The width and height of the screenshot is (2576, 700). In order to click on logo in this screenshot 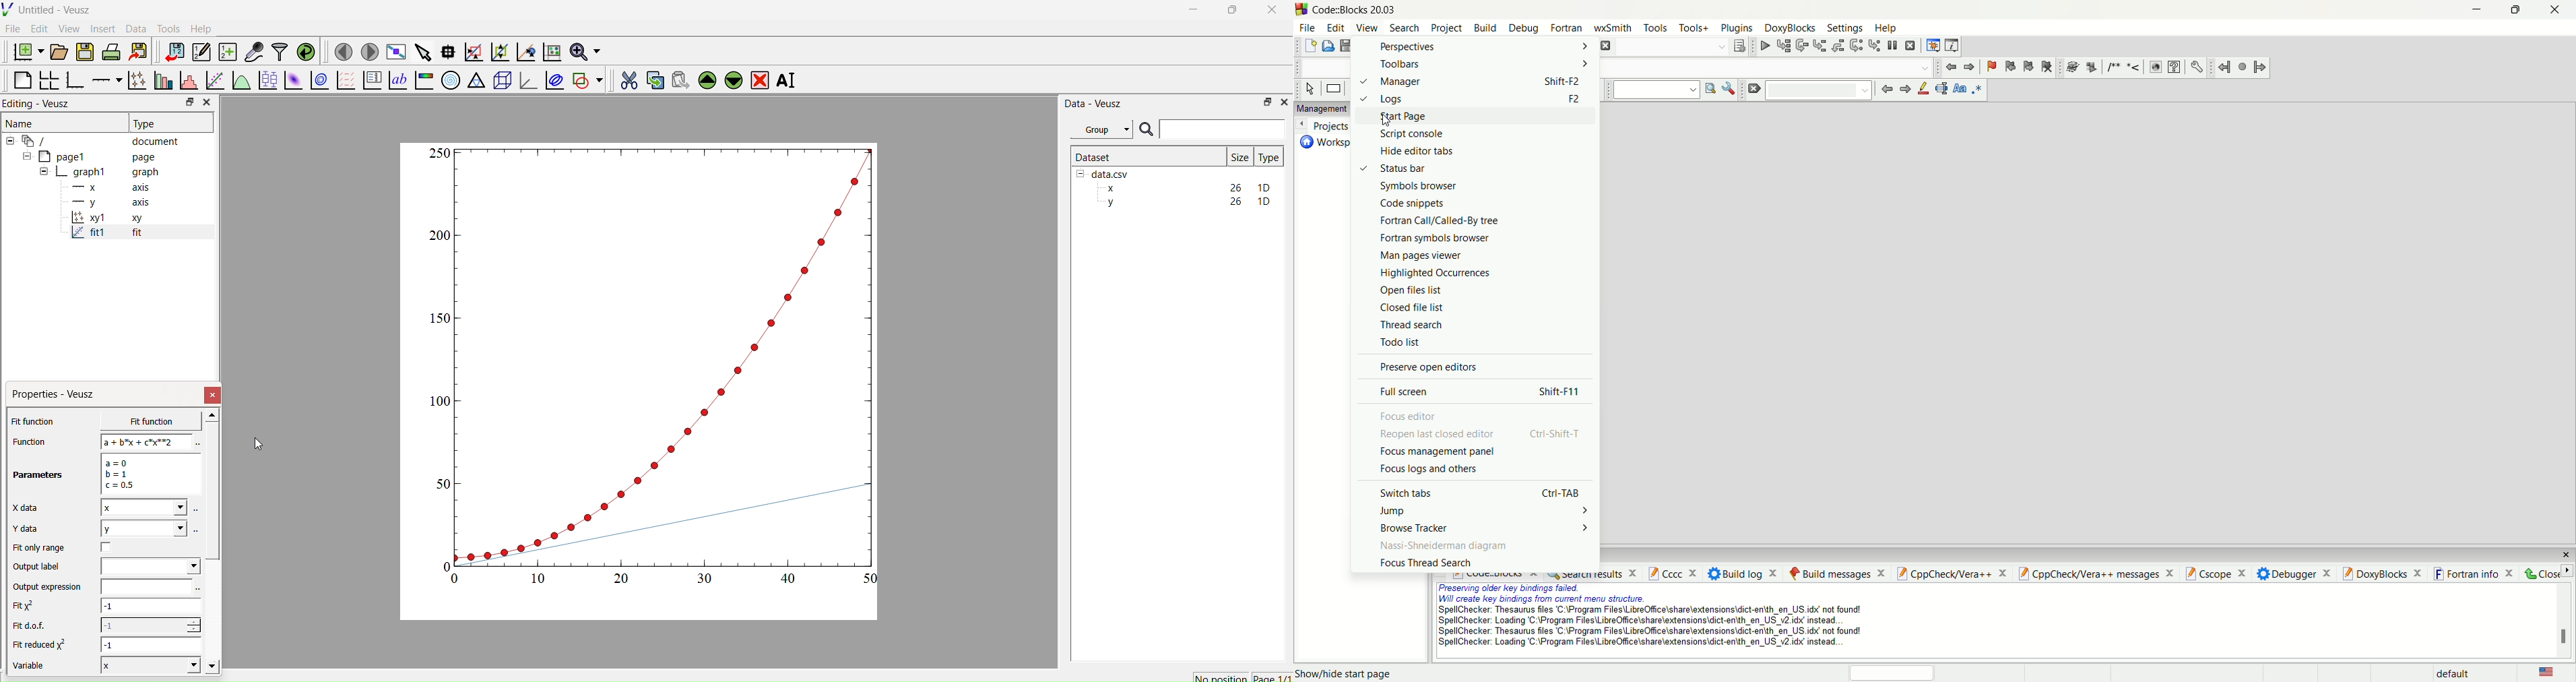, I will do `click(1301, 11)`.